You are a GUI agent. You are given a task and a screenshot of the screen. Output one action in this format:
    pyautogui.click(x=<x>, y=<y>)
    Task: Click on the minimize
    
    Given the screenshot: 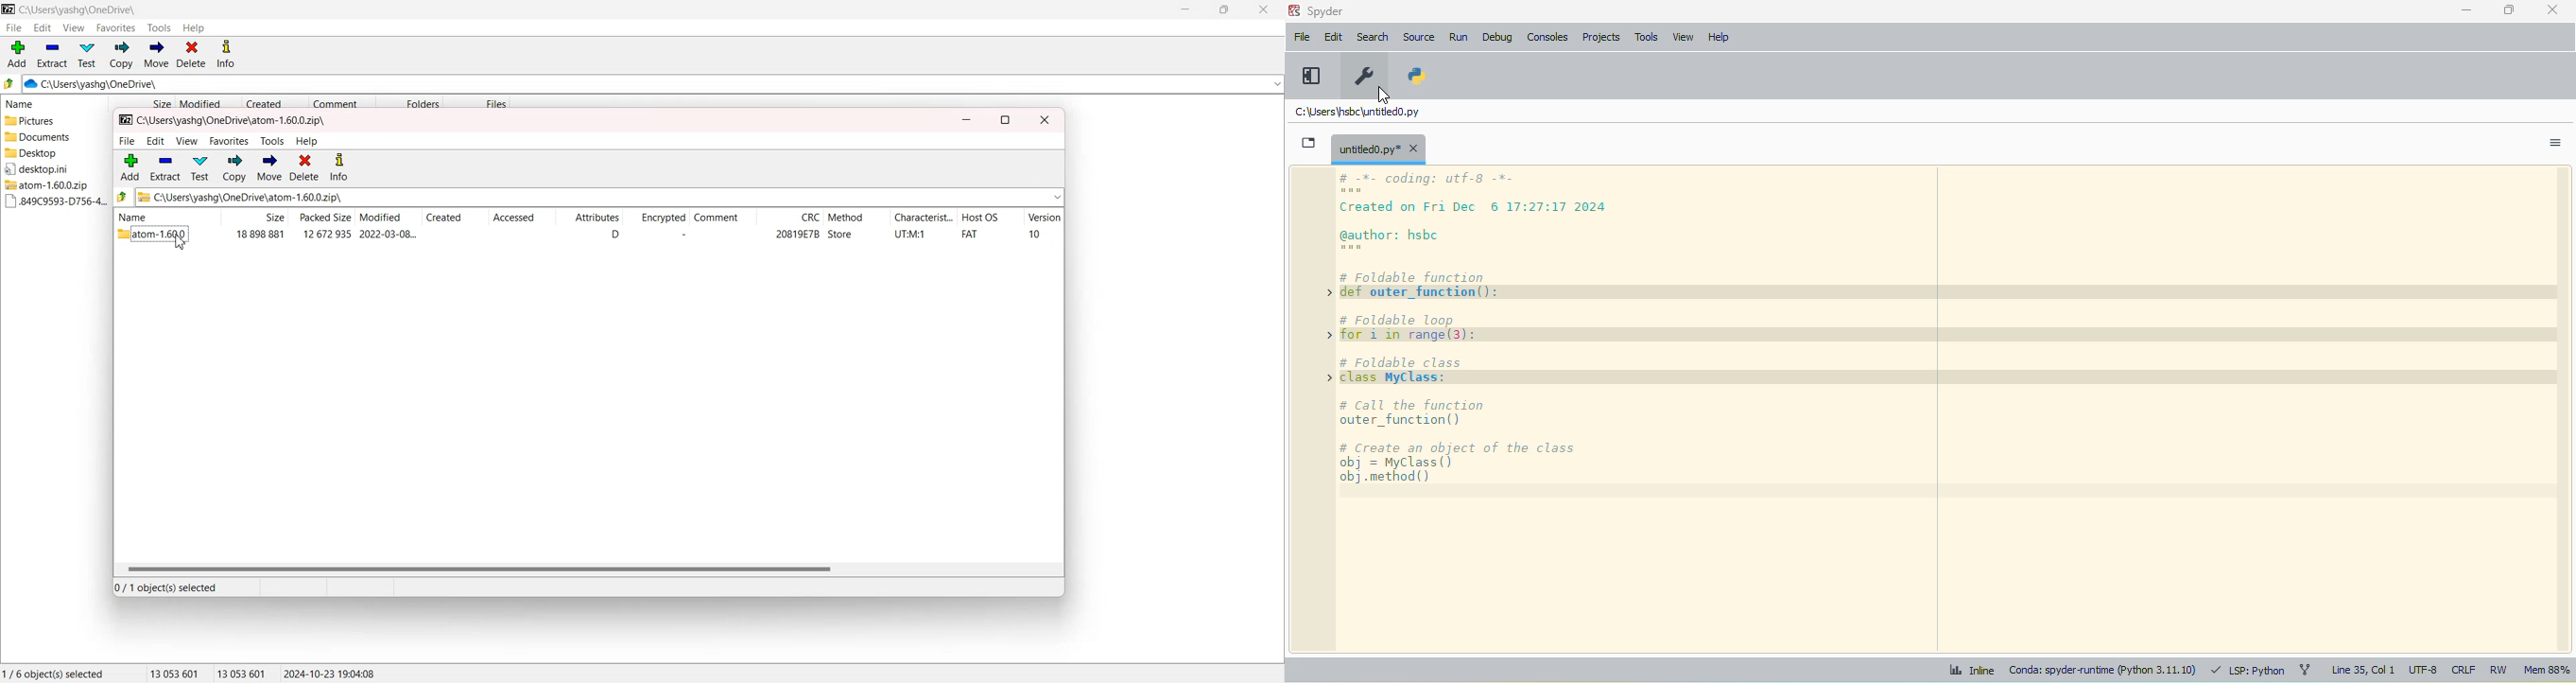 What is the action you would take?
    pyautogui.click(x=2465, y=10)
    